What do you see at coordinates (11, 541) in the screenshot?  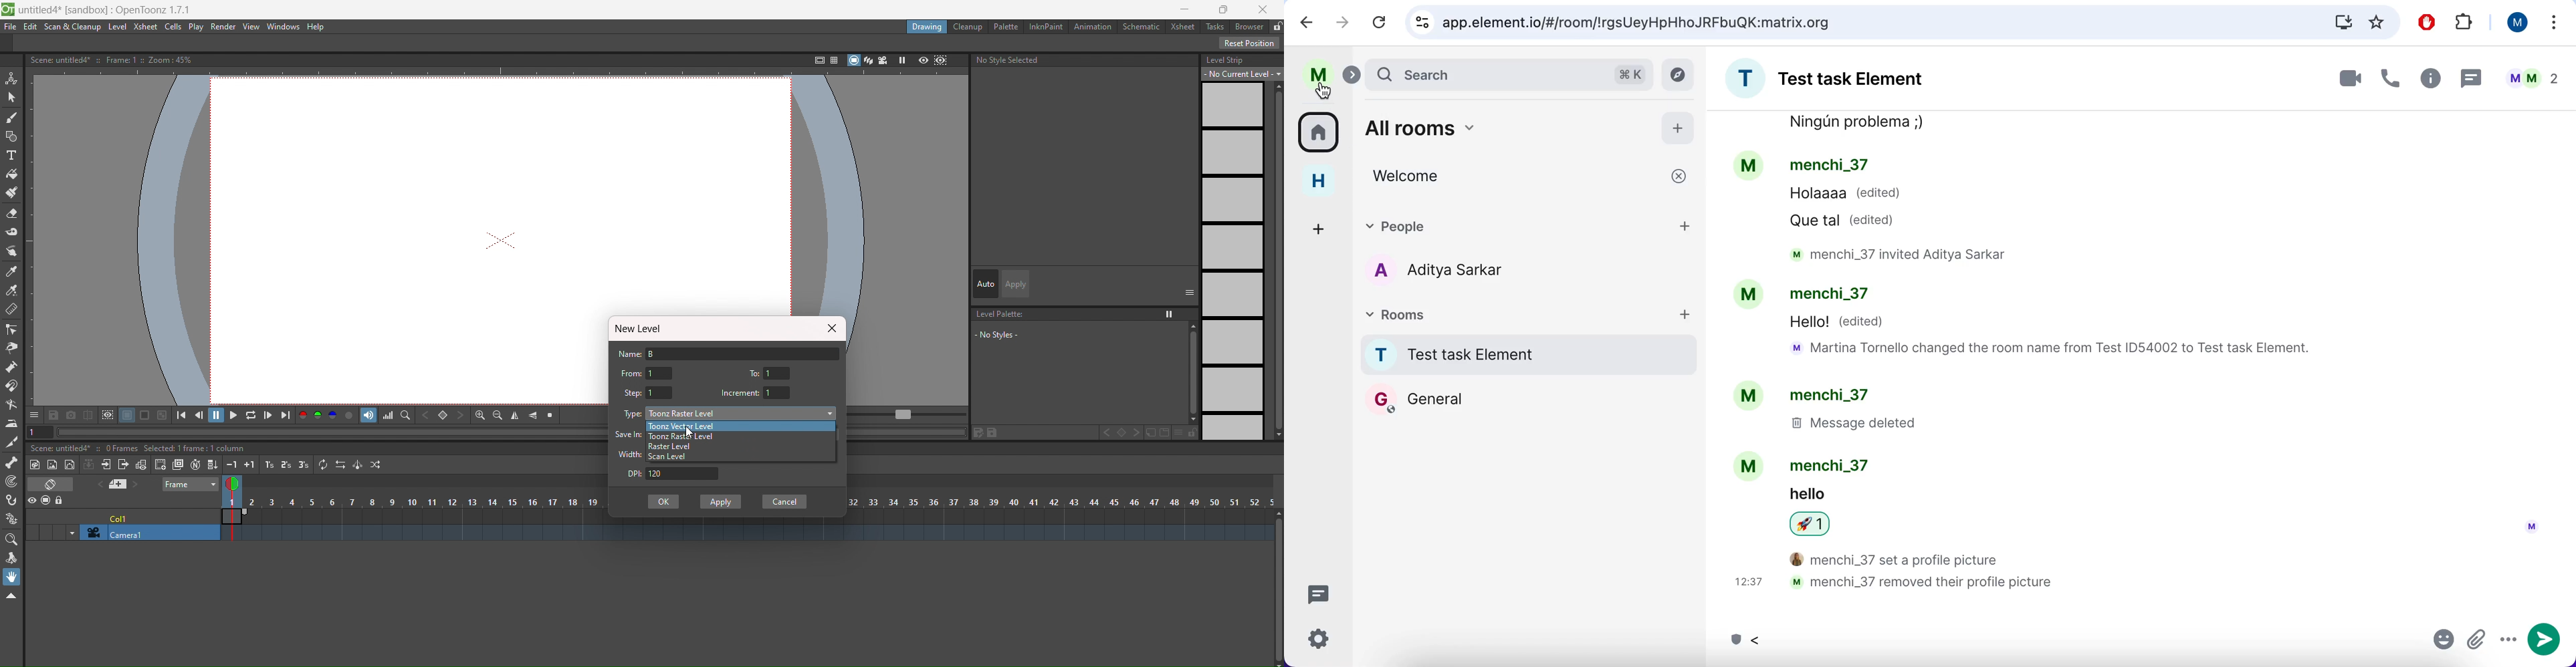 I see `magnifier tool` at bounding box center [11, 541].